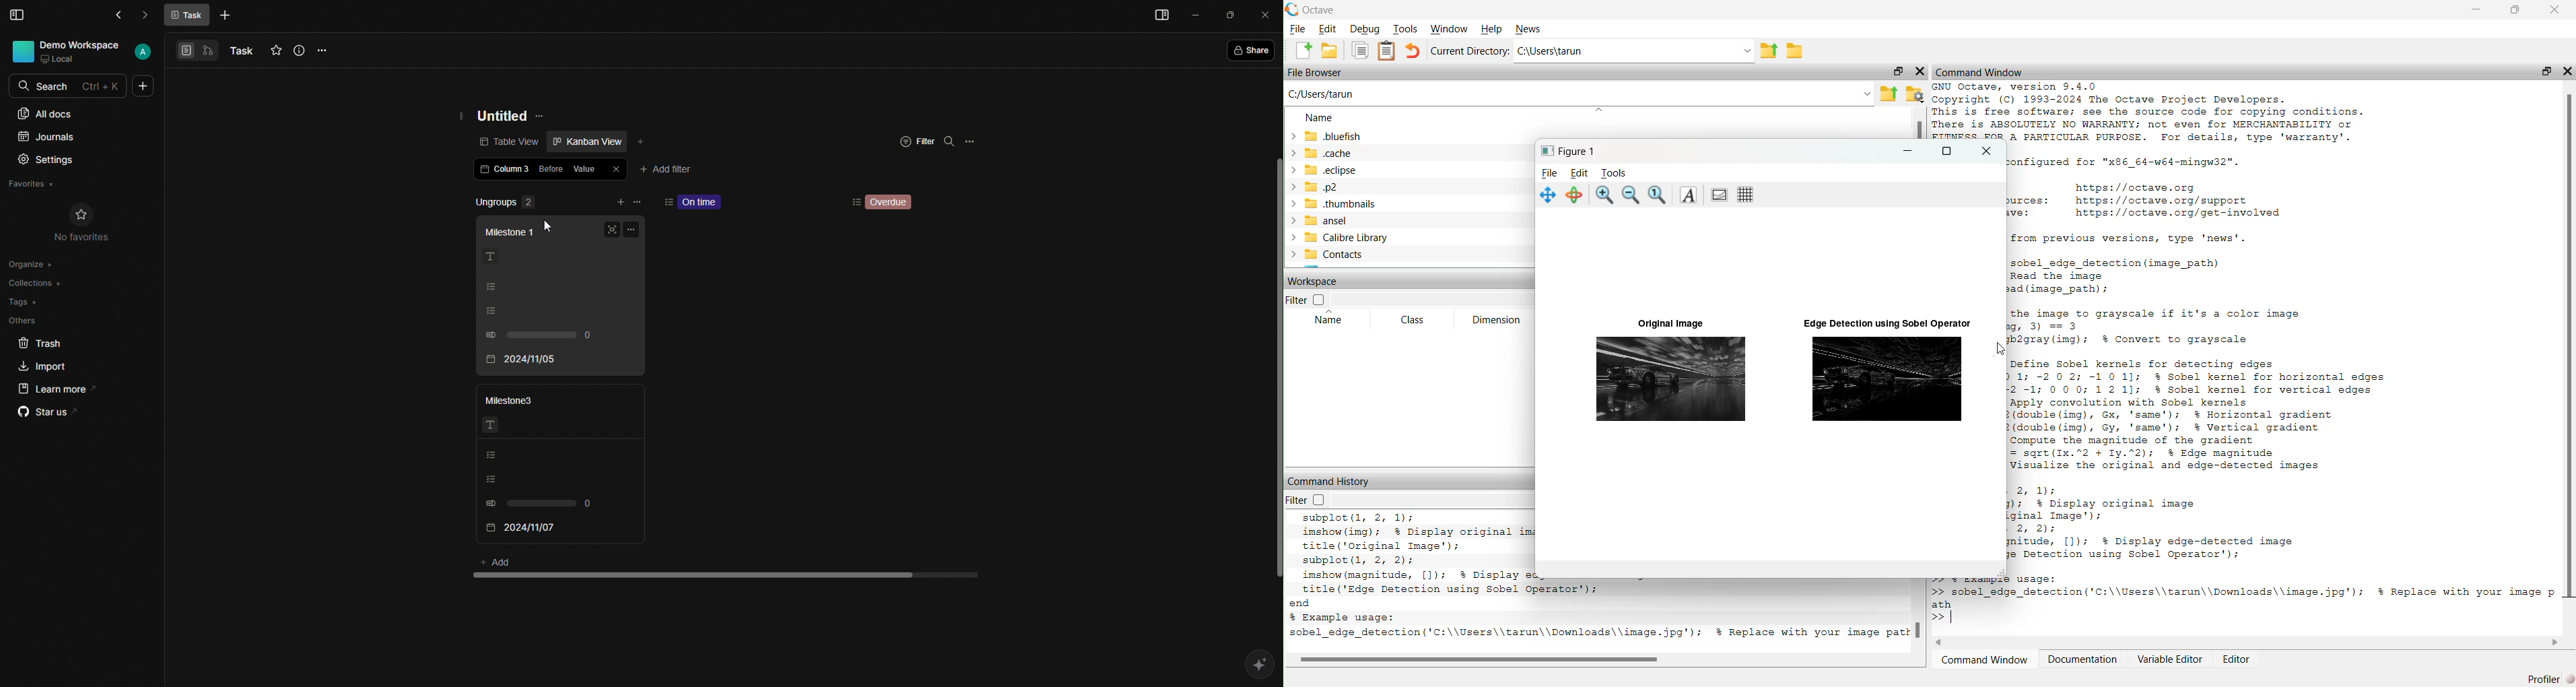 Image resolution: width=2576 pixels, height=700 pixels. I want to click on editor, so click(2235, 660).